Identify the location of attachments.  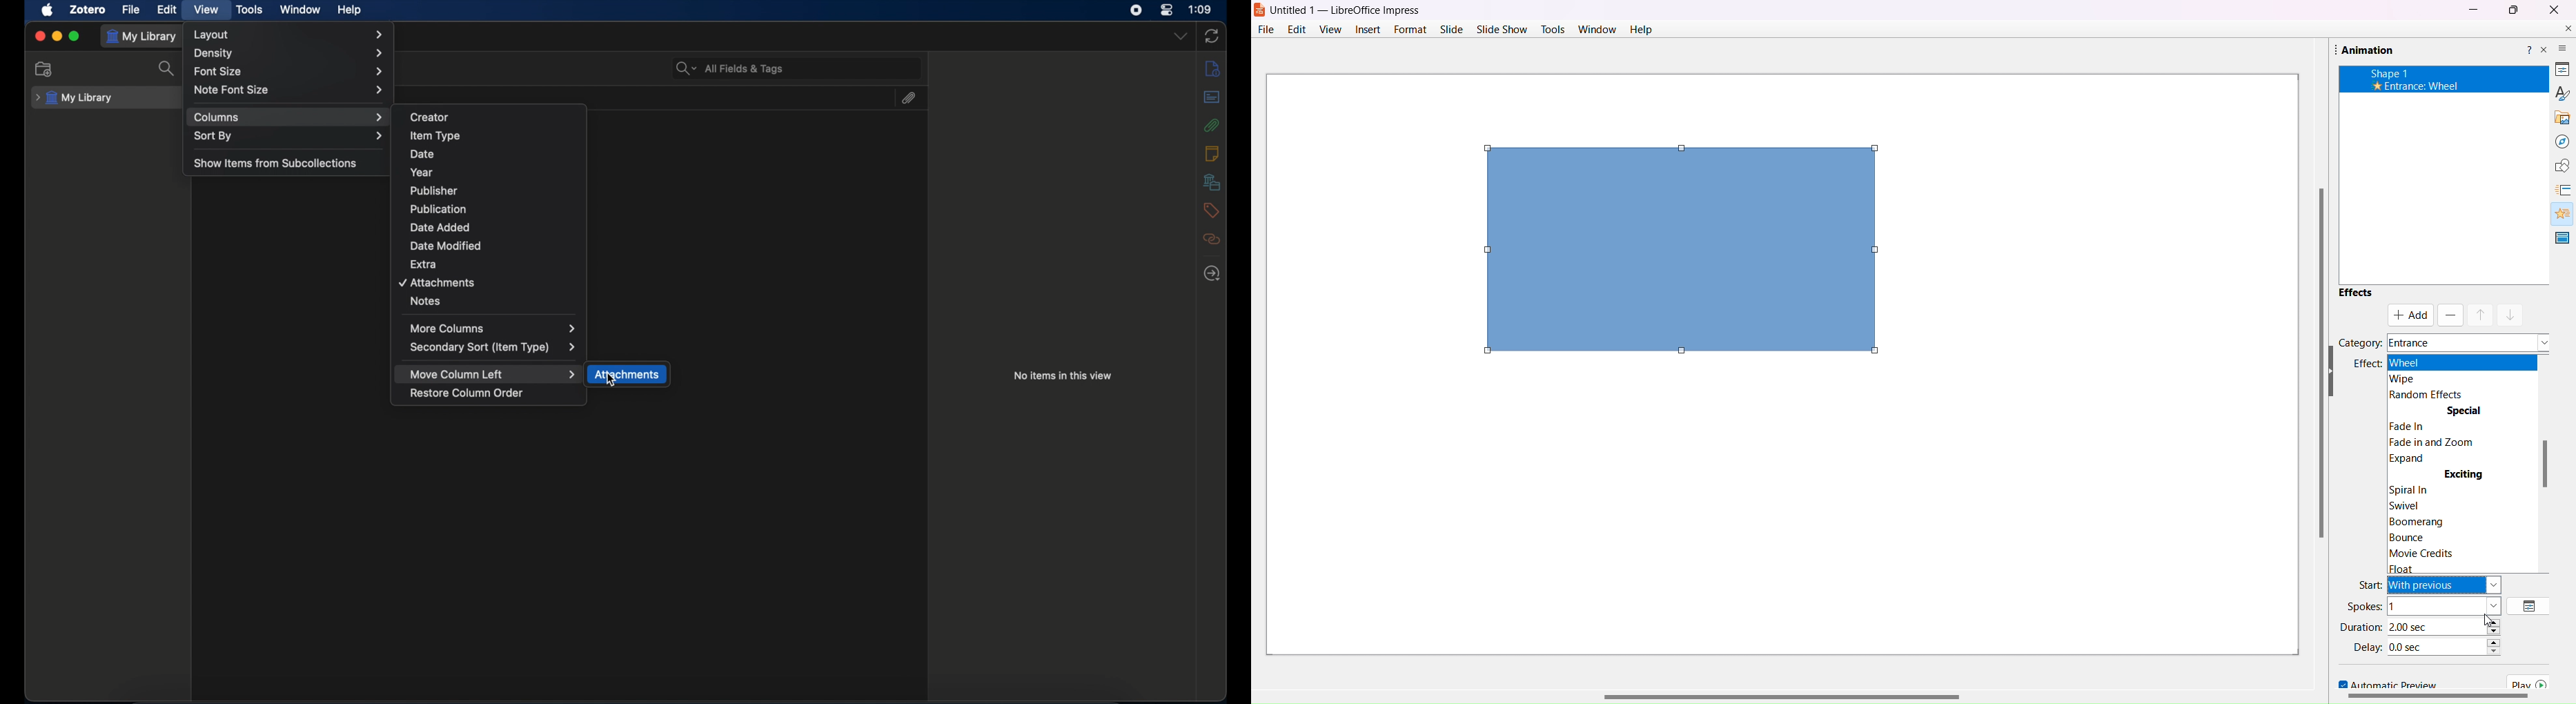
(1211, 125).